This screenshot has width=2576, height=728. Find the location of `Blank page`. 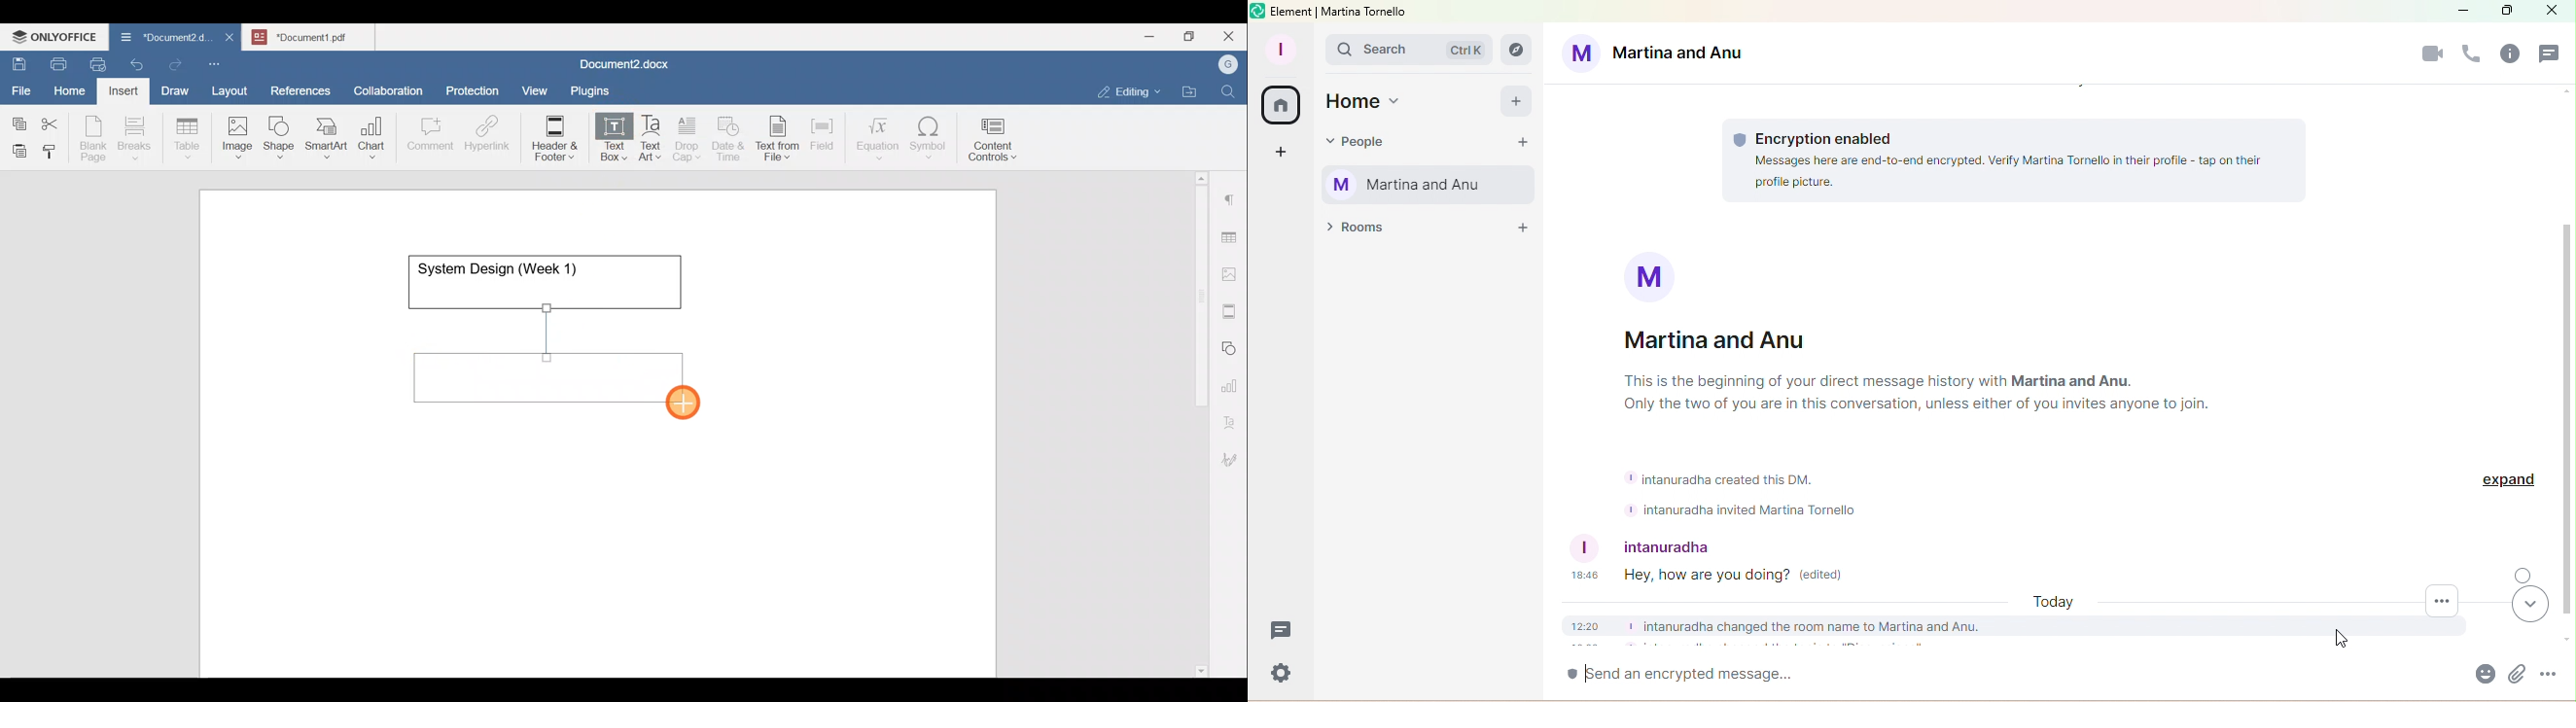

Blank page is located at coordinates (95, 138).